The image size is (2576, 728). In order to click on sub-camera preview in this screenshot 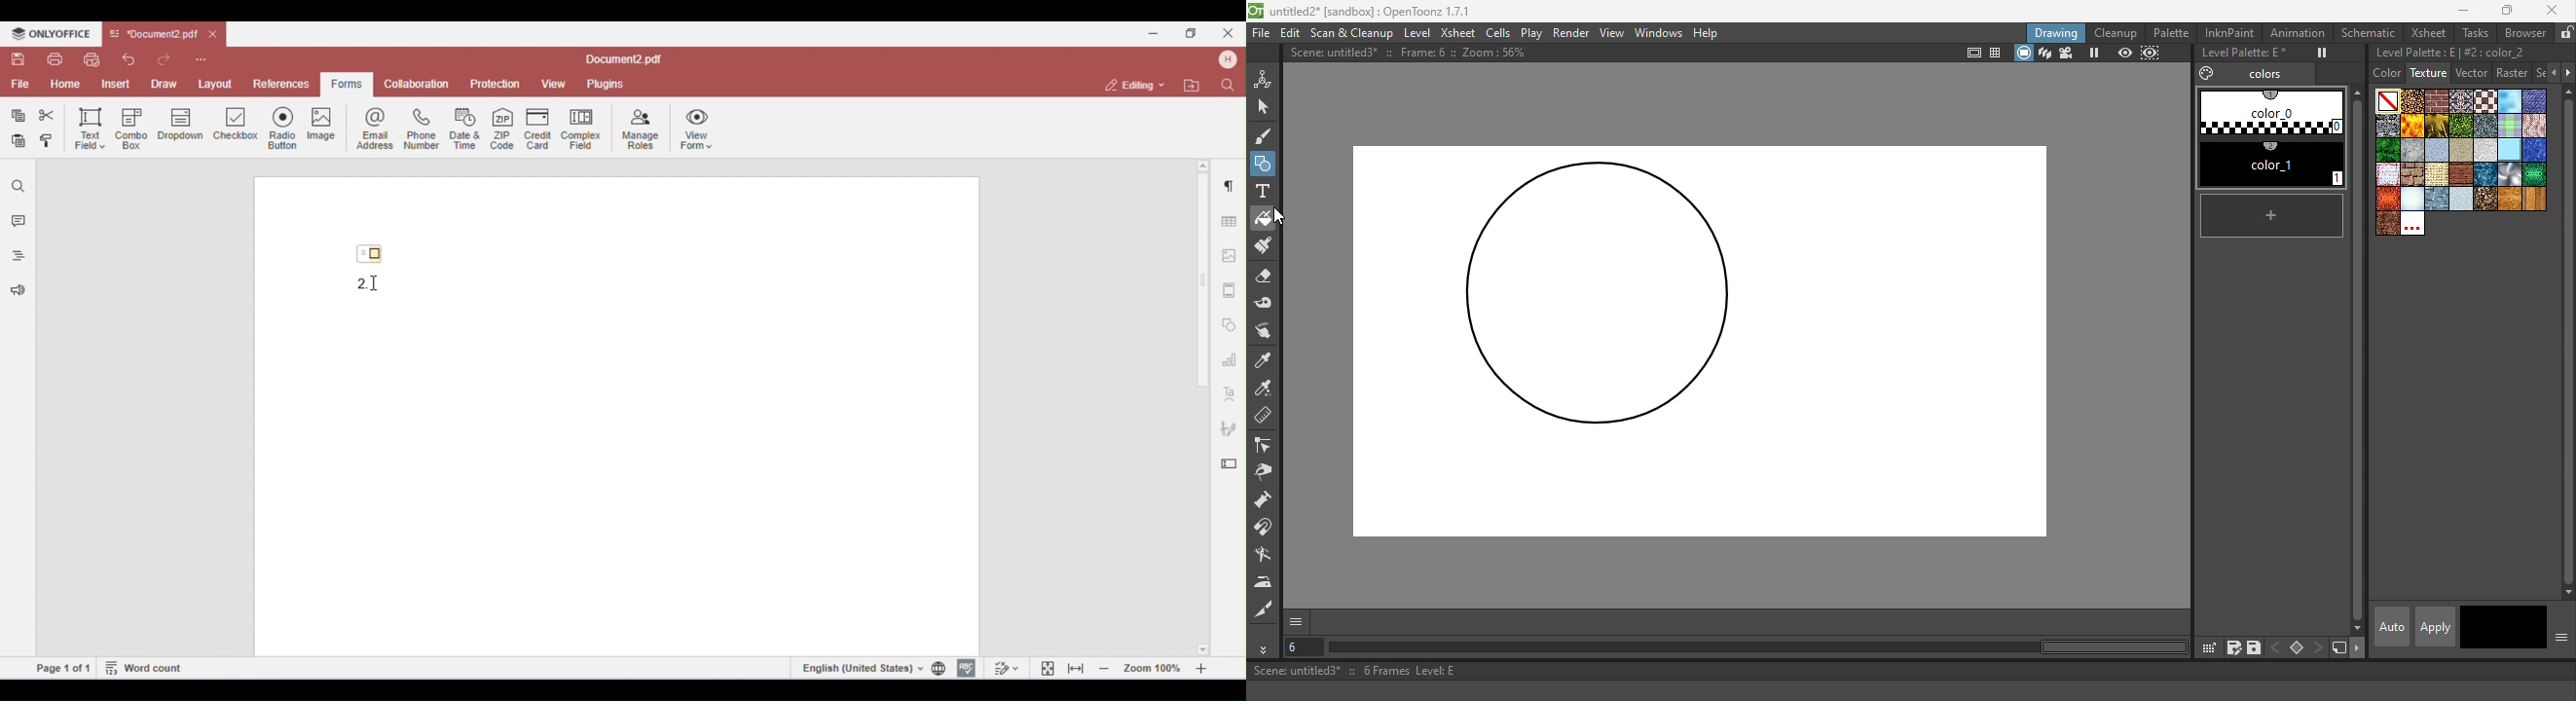, I will do `click(2151, 53)`.